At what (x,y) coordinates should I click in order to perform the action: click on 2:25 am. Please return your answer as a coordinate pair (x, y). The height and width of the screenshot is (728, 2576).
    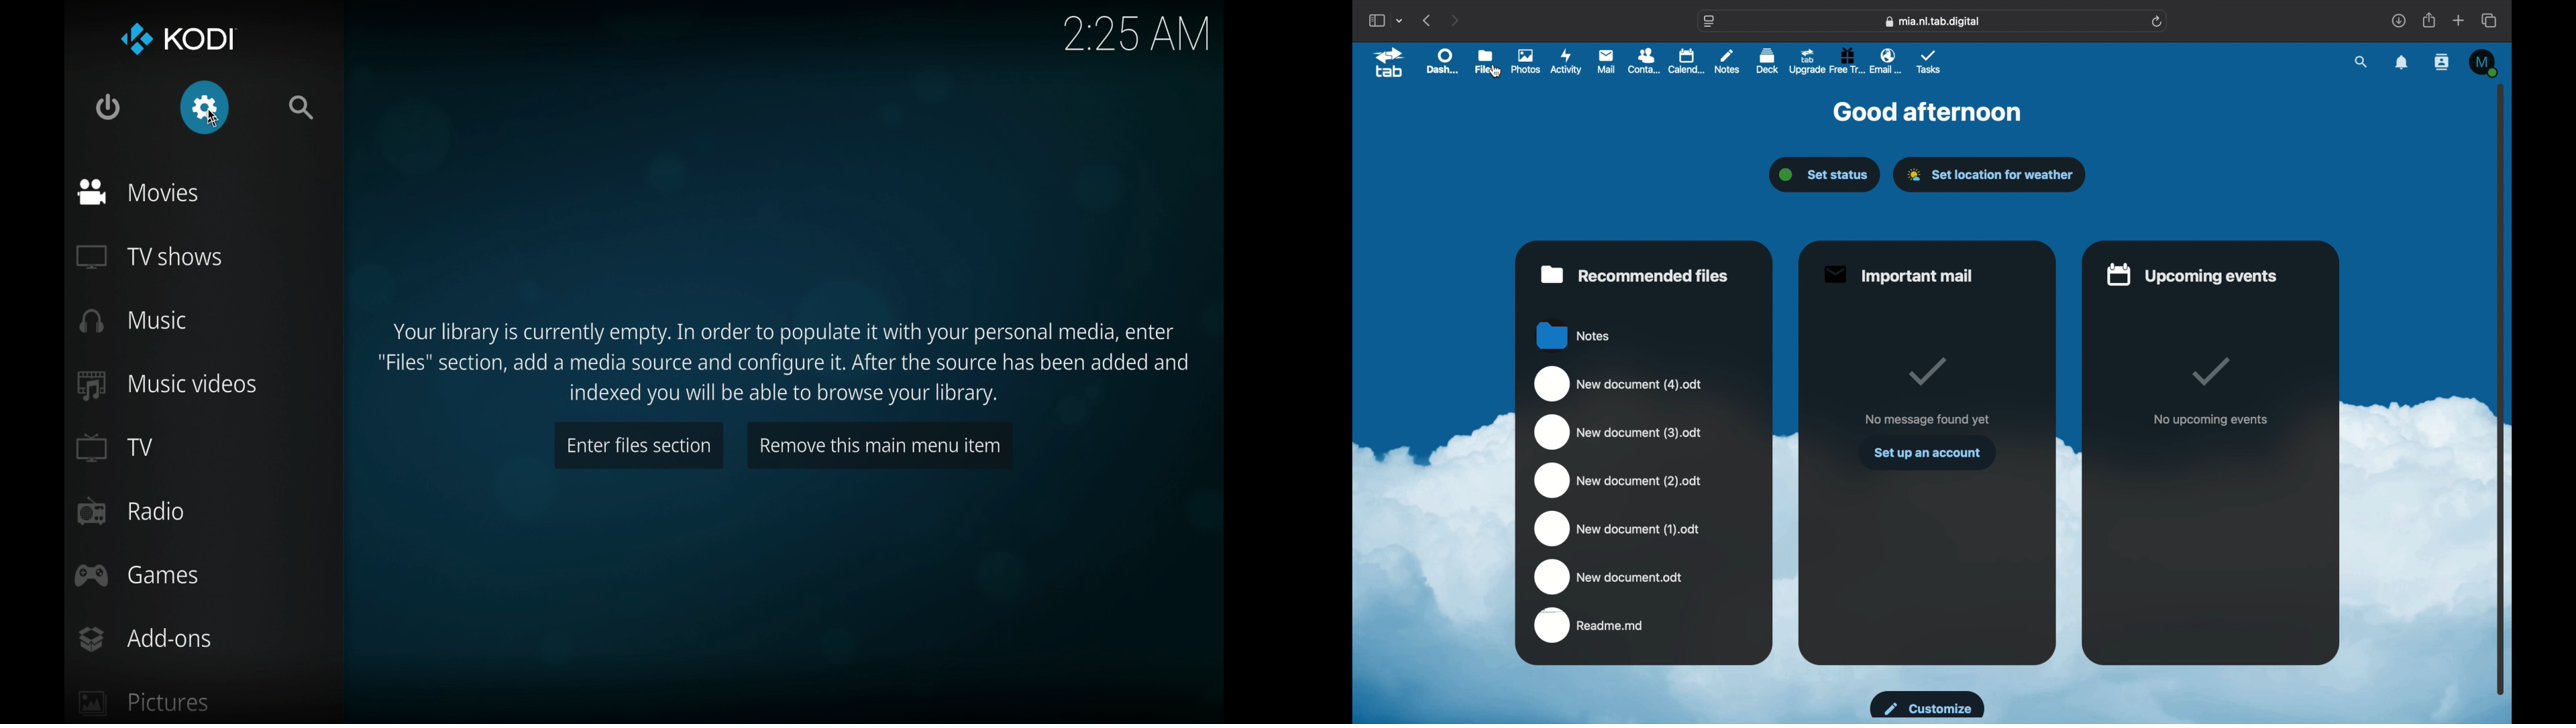
    Looking at the image, I should click on (1134, 32).